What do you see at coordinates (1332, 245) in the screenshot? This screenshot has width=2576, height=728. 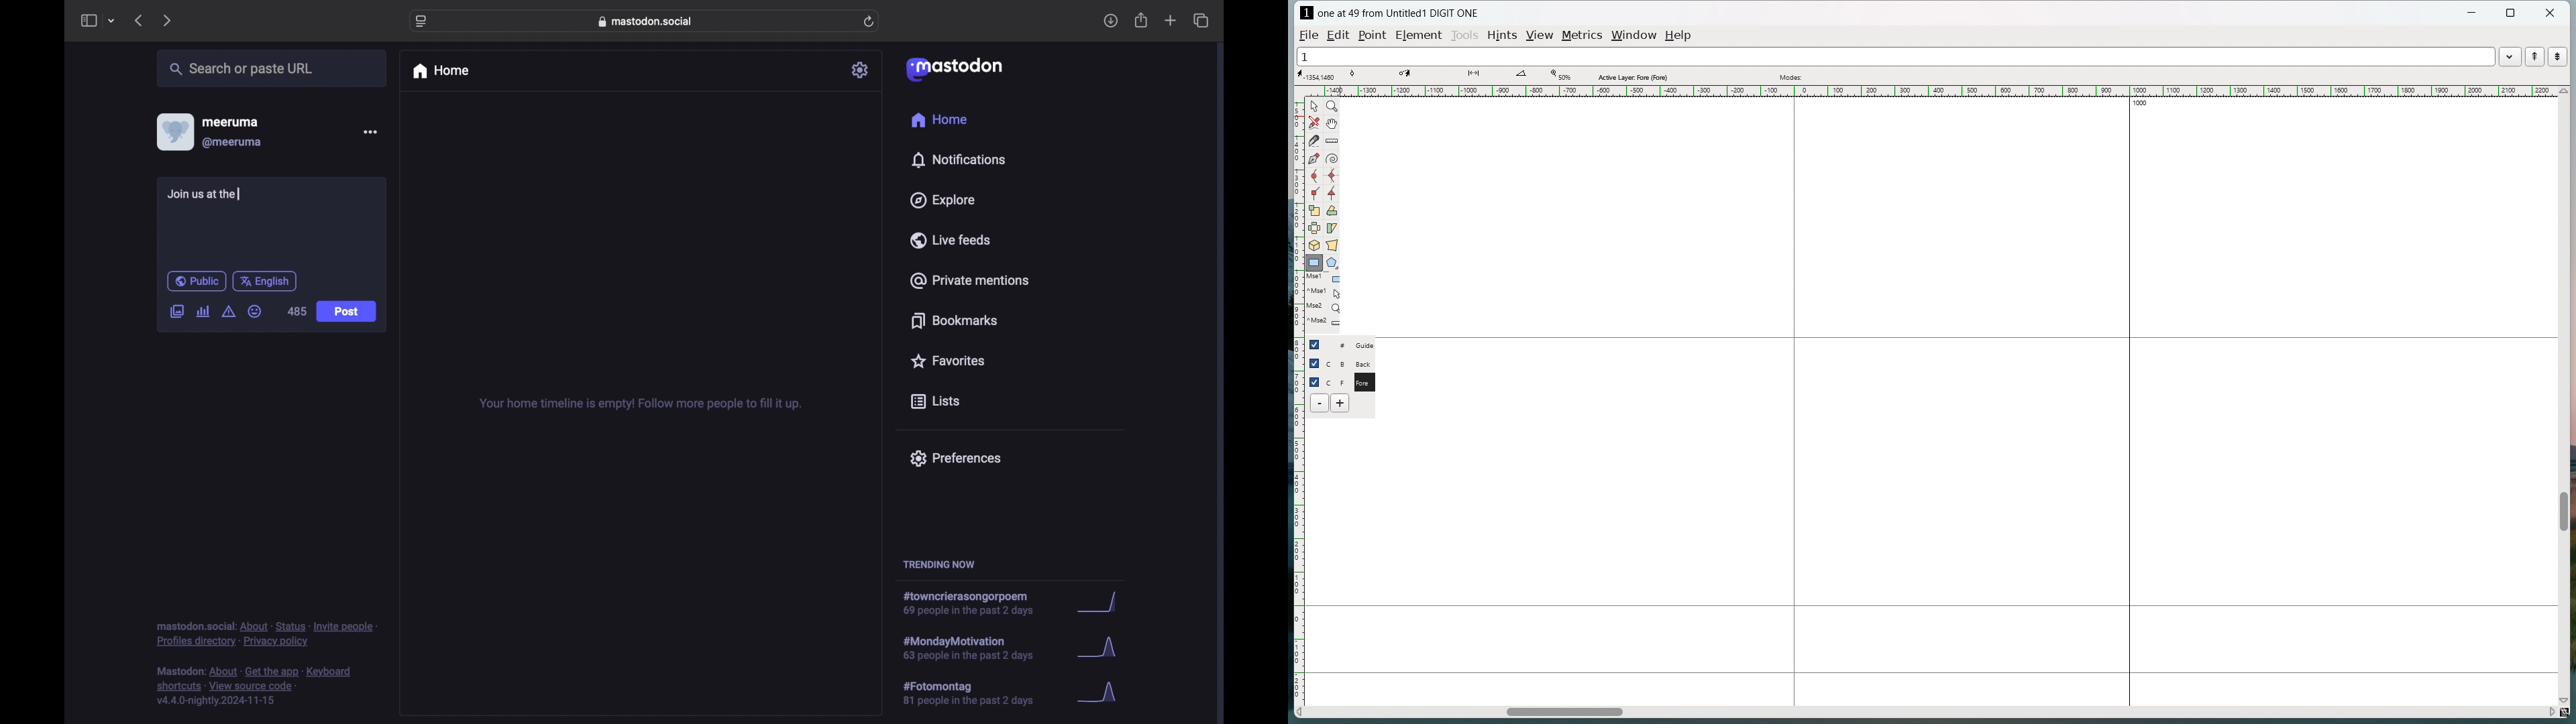 I see `perspective transformation` at bounding box center [1332, 245].